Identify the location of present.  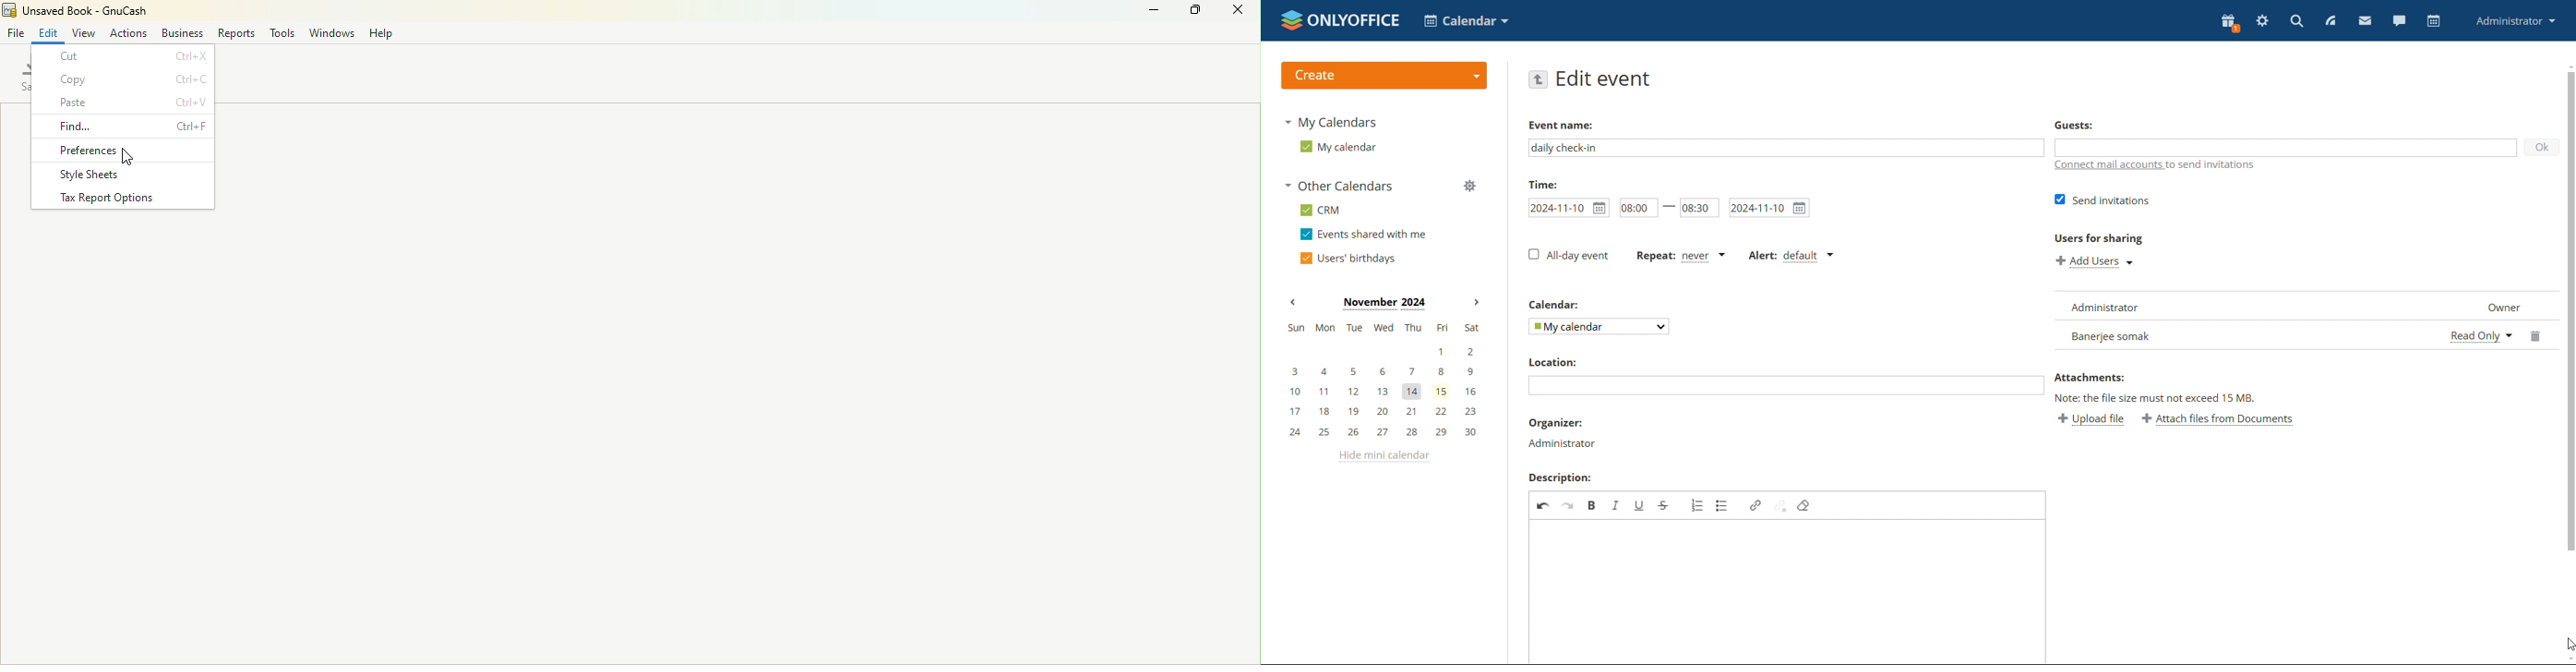
(2230, 23).